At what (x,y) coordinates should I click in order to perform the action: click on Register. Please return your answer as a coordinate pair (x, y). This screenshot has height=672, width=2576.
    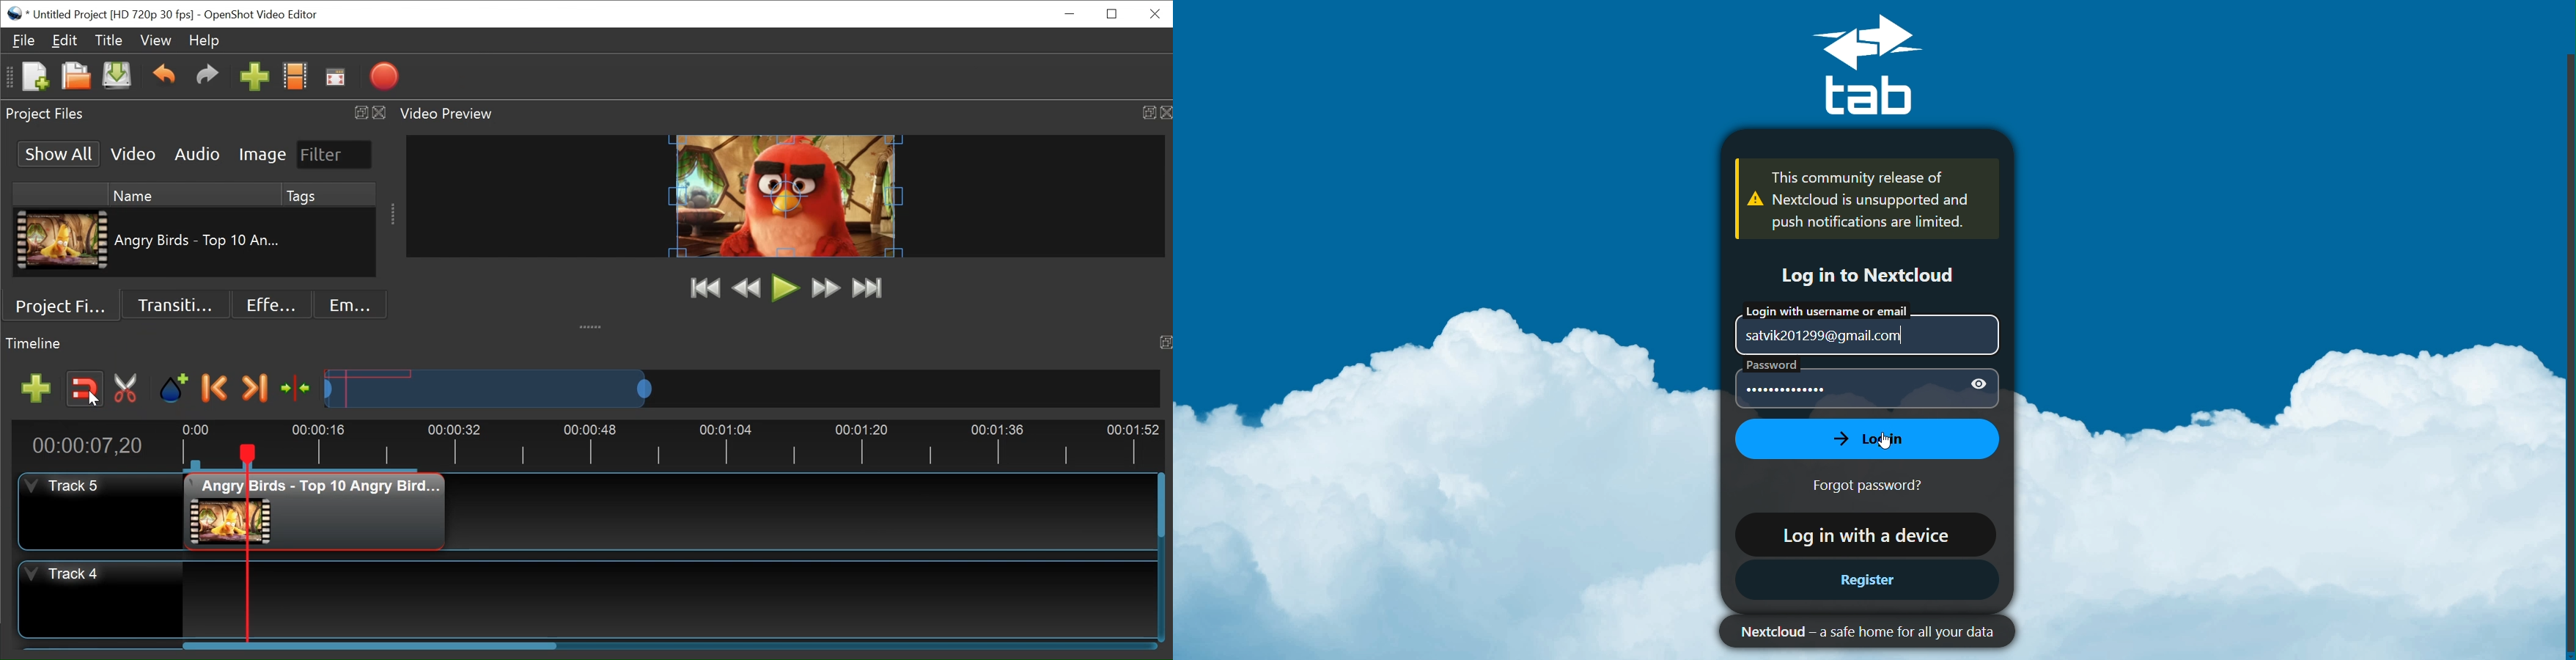
    Looking at the image, I should click on (1866, 582).